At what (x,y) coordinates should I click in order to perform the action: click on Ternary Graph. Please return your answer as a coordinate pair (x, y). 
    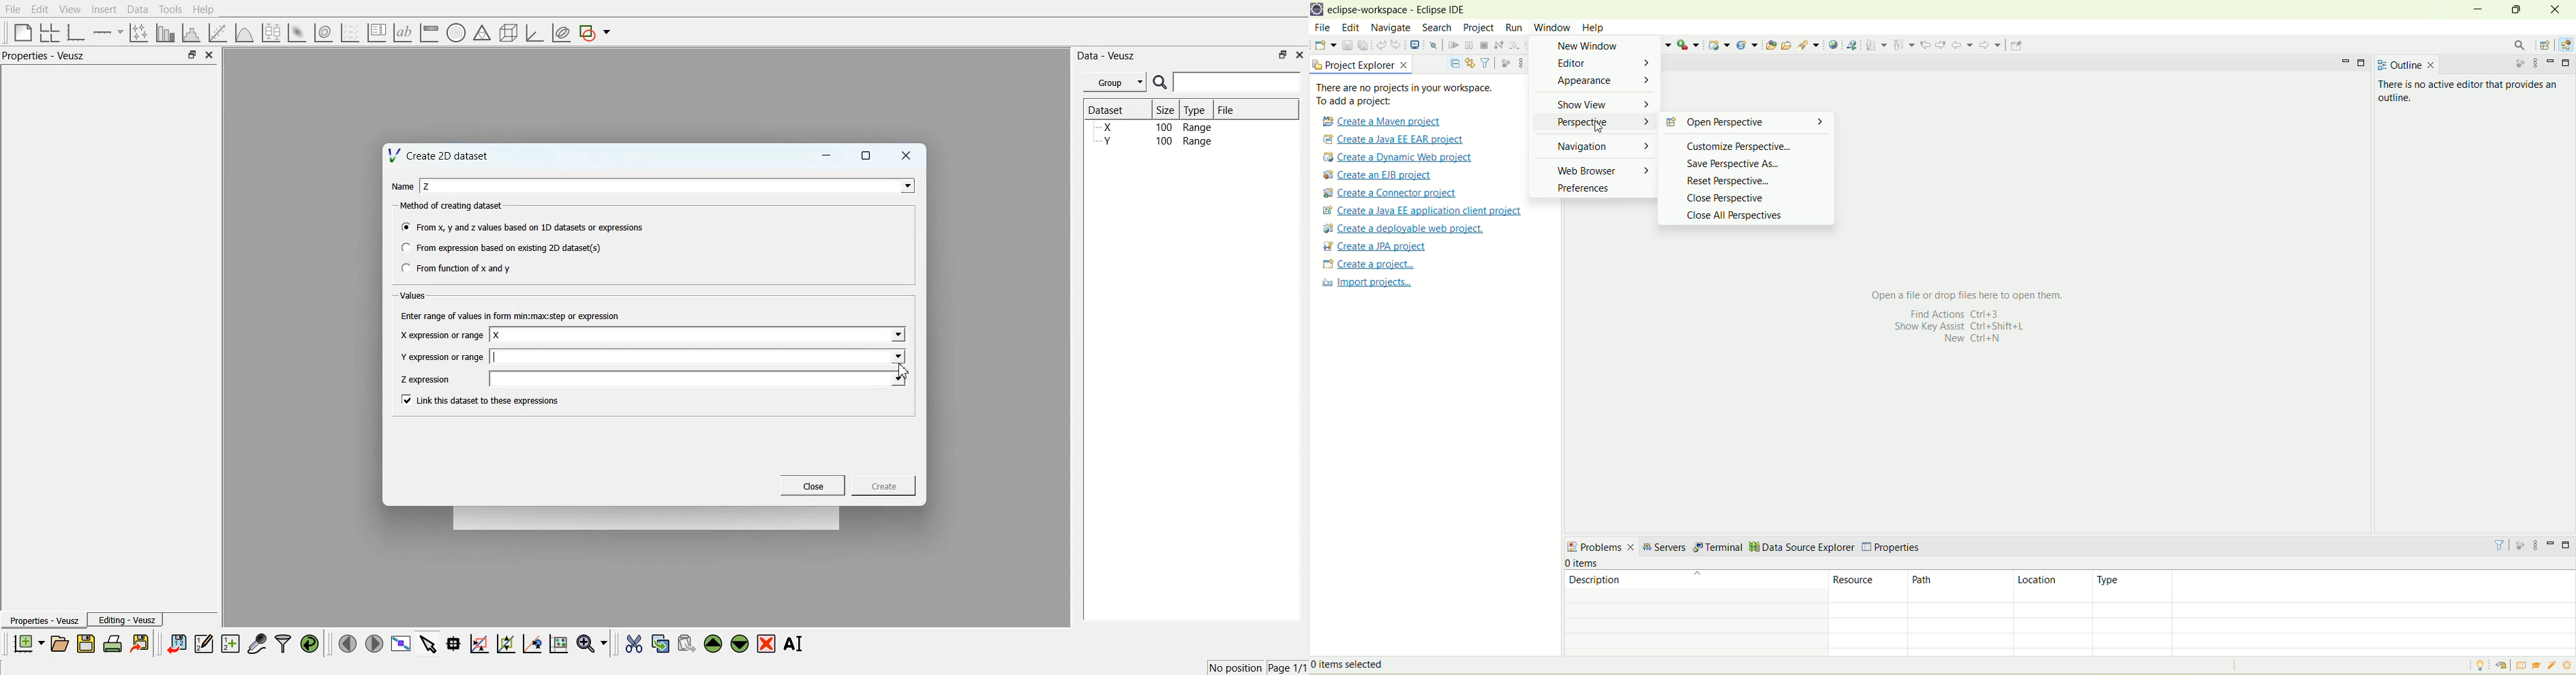
    Looking at the image, I should click on (482, 32).